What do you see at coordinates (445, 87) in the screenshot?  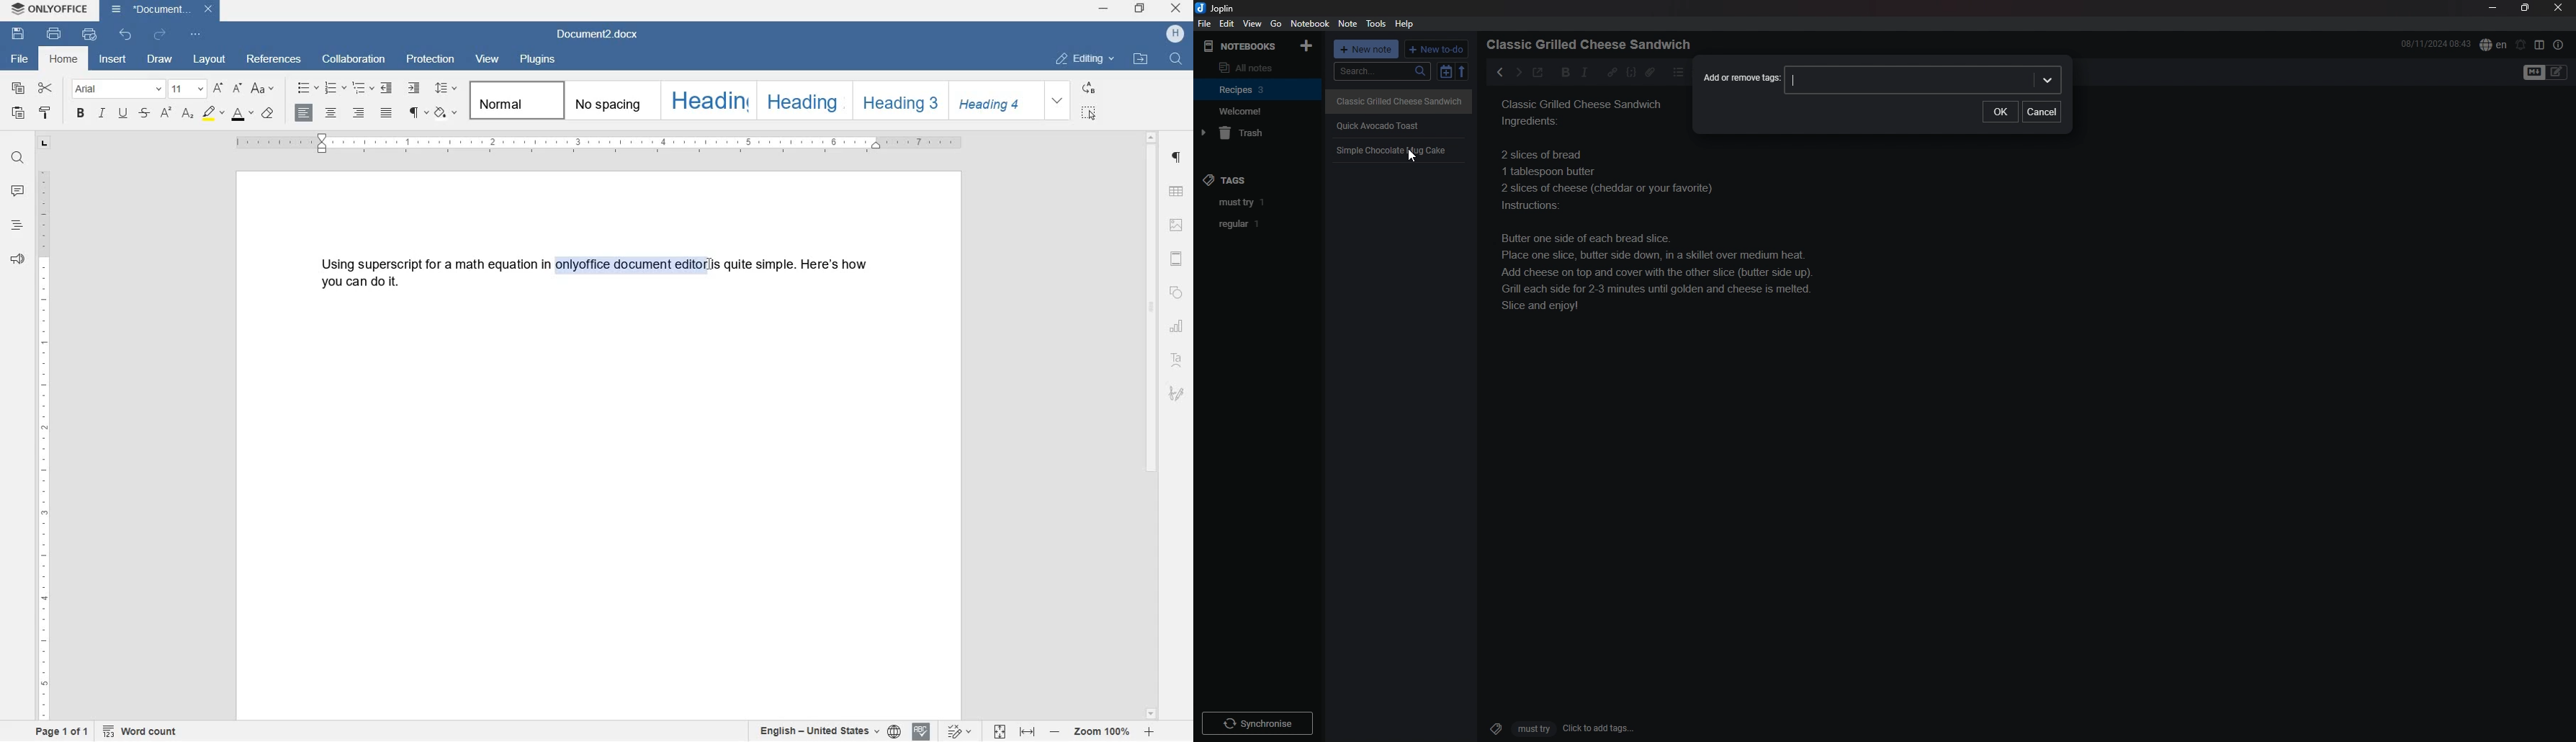 I see `paragraph line spacing` at bounding box center [445, 87].